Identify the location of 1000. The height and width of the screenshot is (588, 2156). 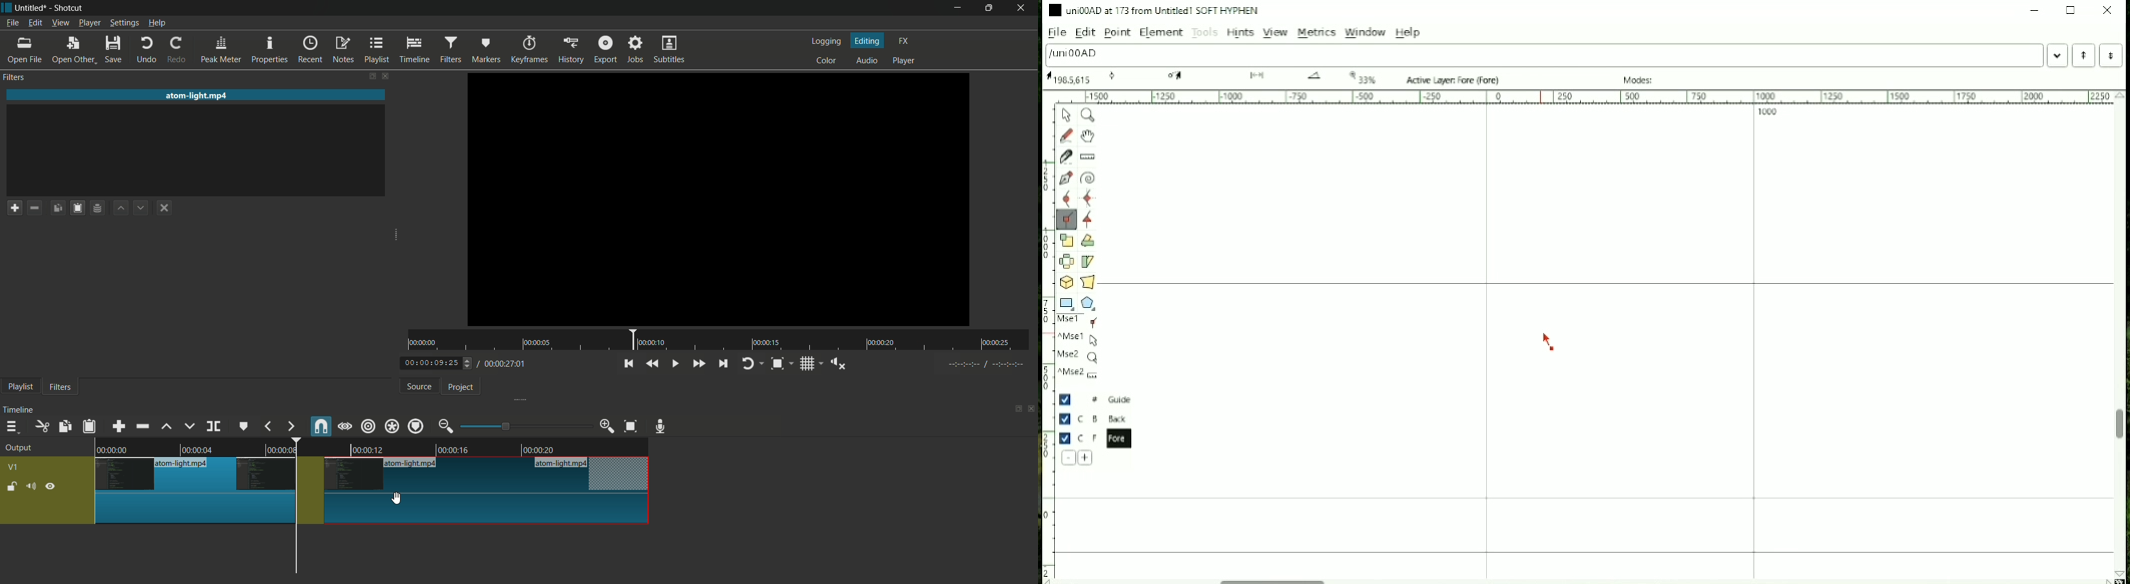
(1770, 112).